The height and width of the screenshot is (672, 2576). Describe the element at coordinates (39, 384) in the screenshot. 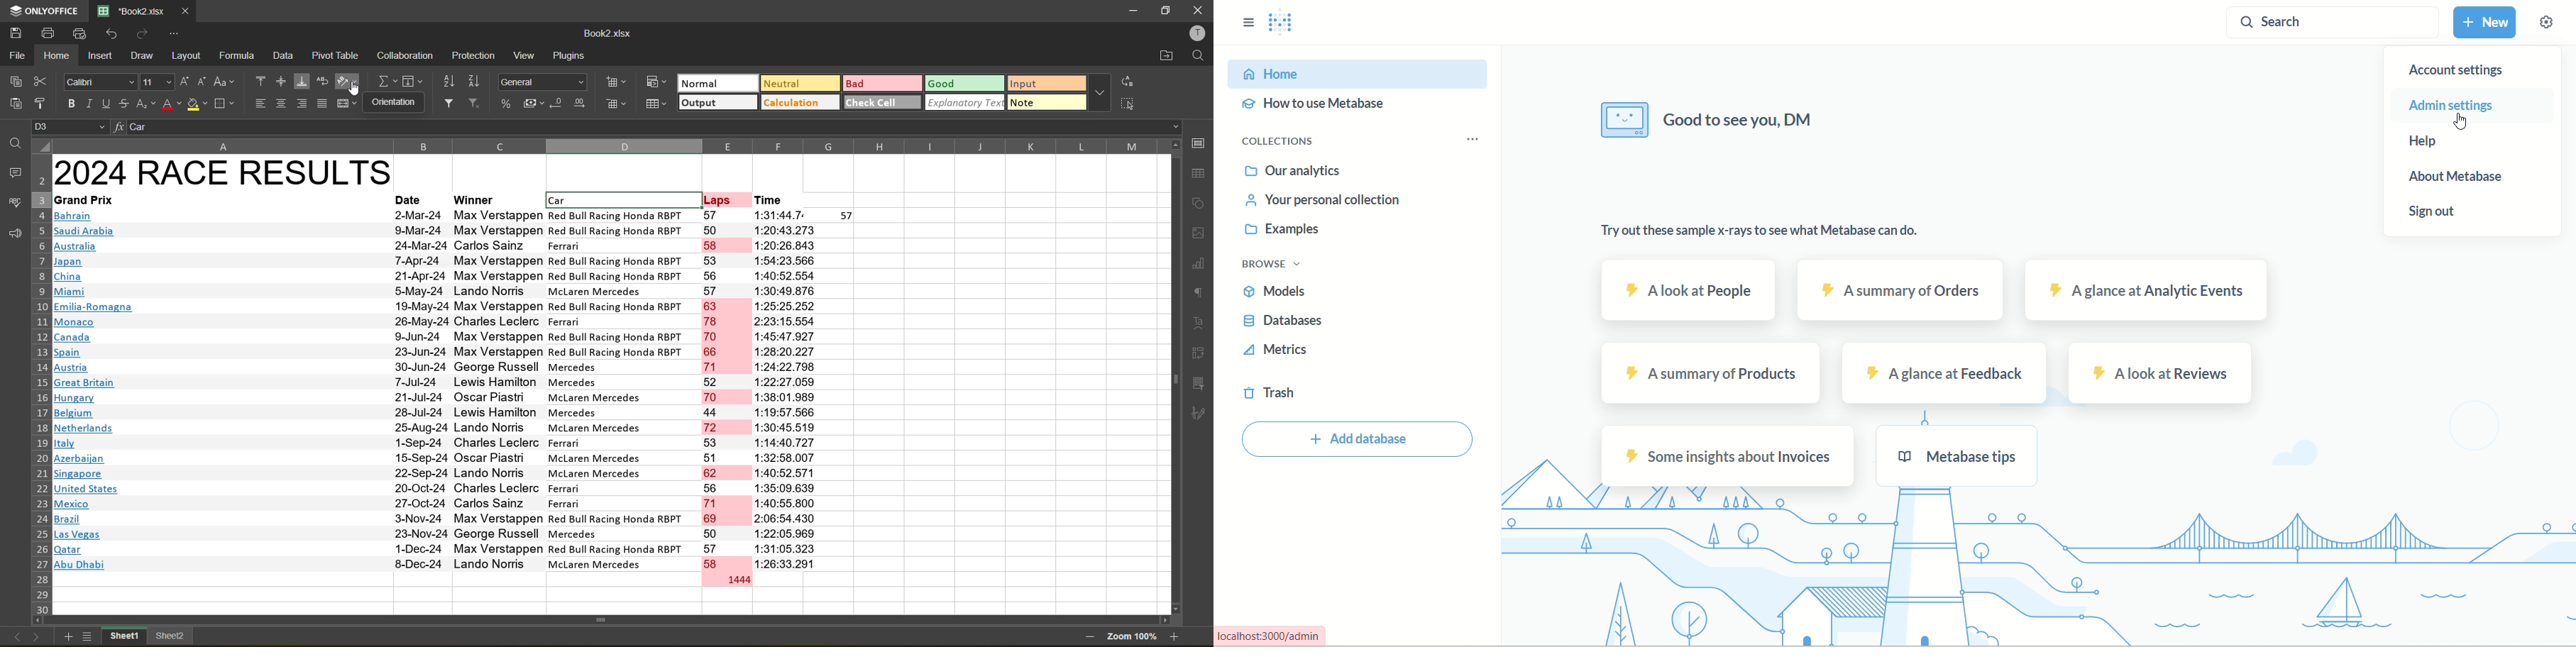

I see `row number` at that location.